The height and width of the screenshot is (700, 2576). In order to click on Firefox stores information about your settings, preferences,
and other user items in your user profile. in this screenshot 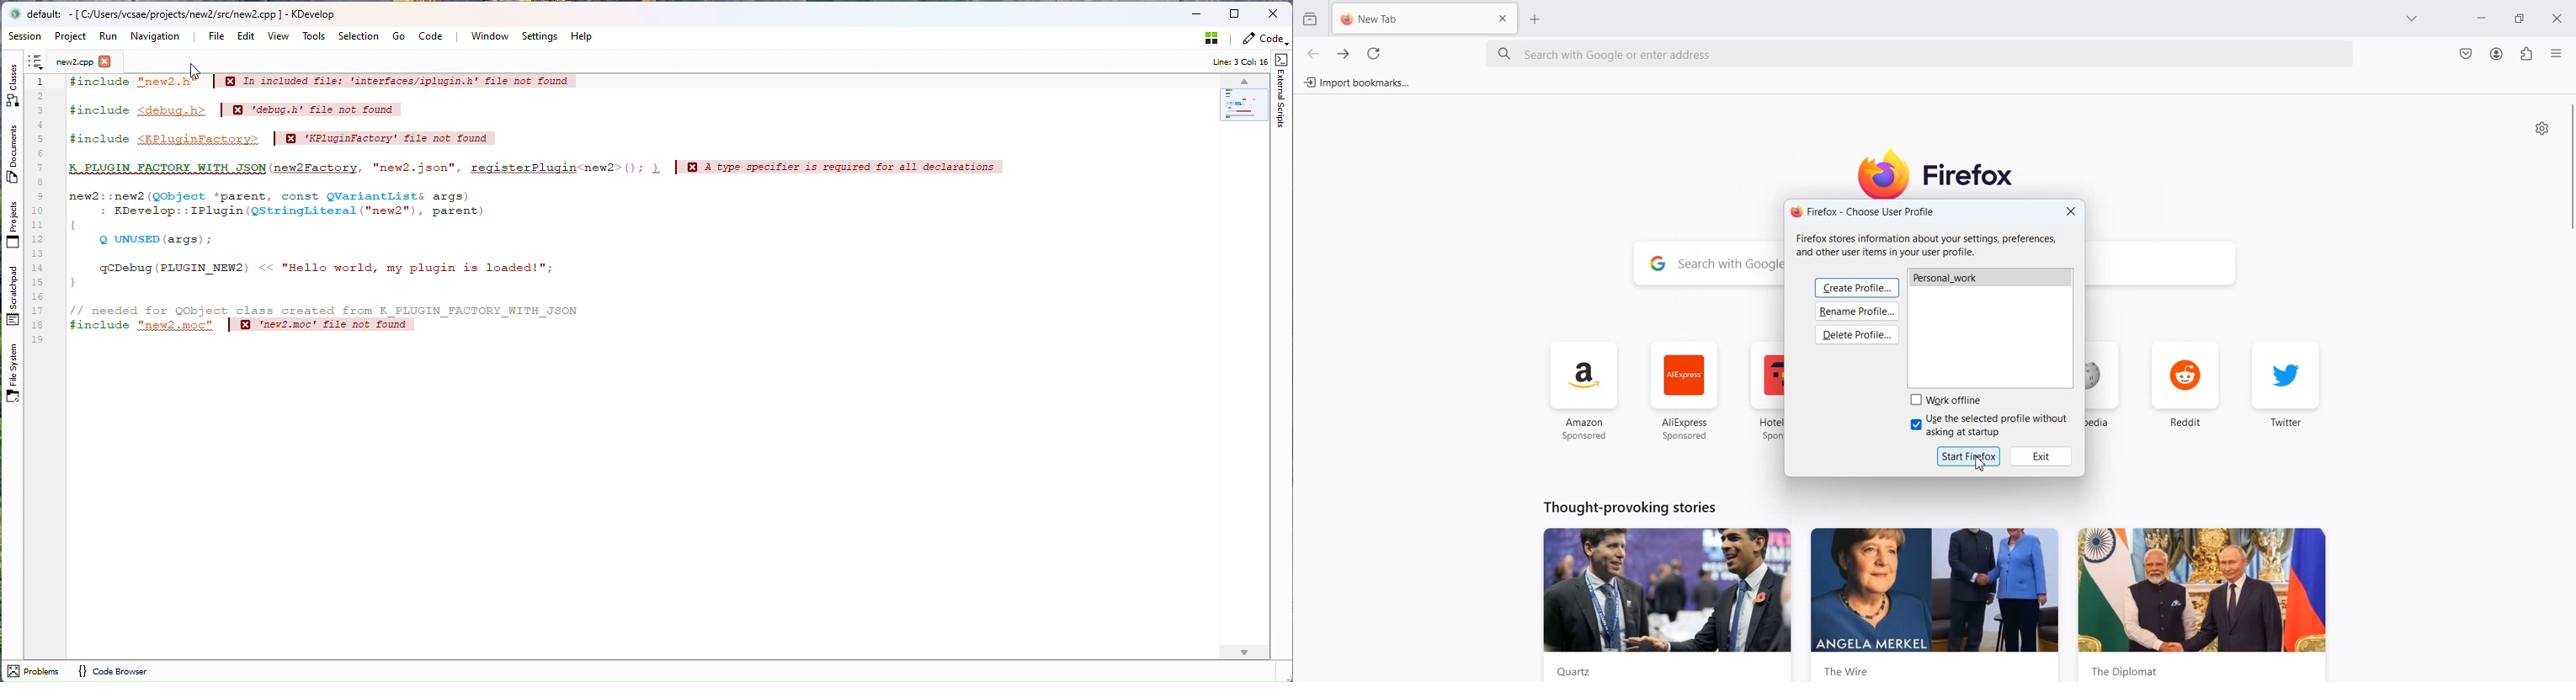, I will do `click(1931, 245)`.